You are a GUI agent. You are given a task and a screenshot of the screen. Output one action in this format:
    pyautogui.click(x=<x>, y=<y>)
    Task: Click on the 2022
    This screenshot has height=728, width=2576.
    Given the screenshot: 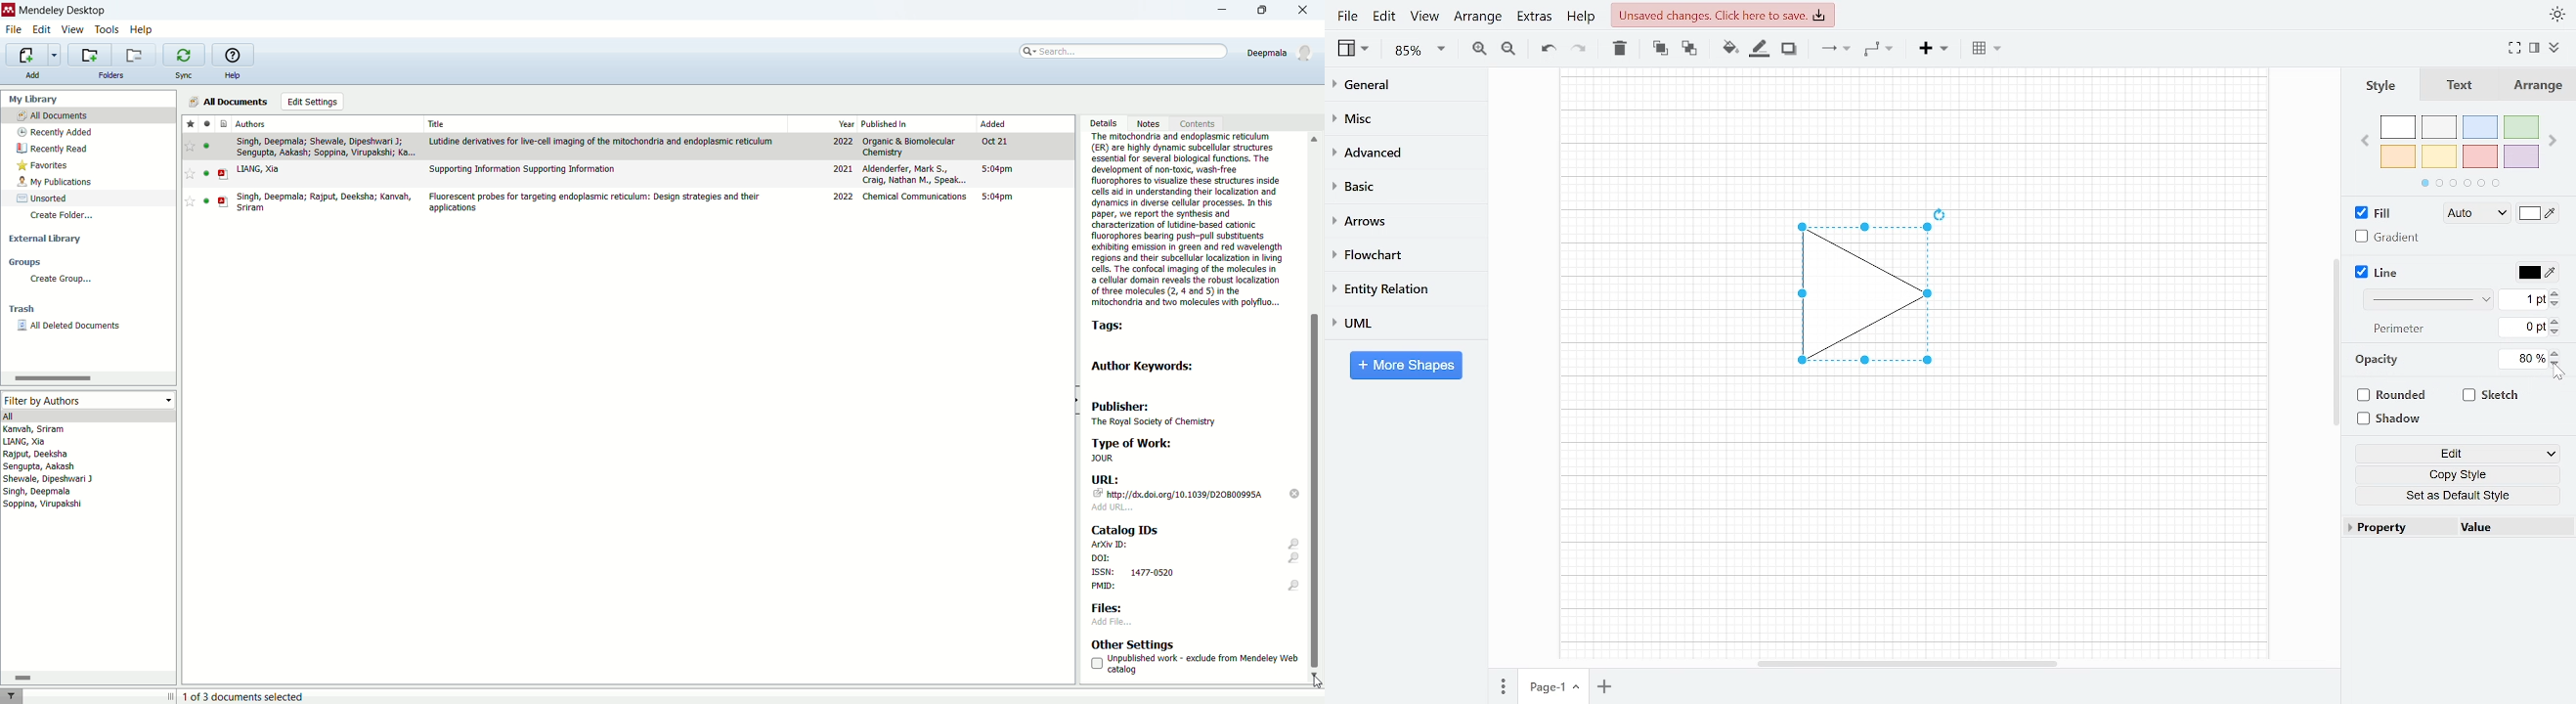 What is the action you would take?
    pyautogui.click(x=844, y=197)
    